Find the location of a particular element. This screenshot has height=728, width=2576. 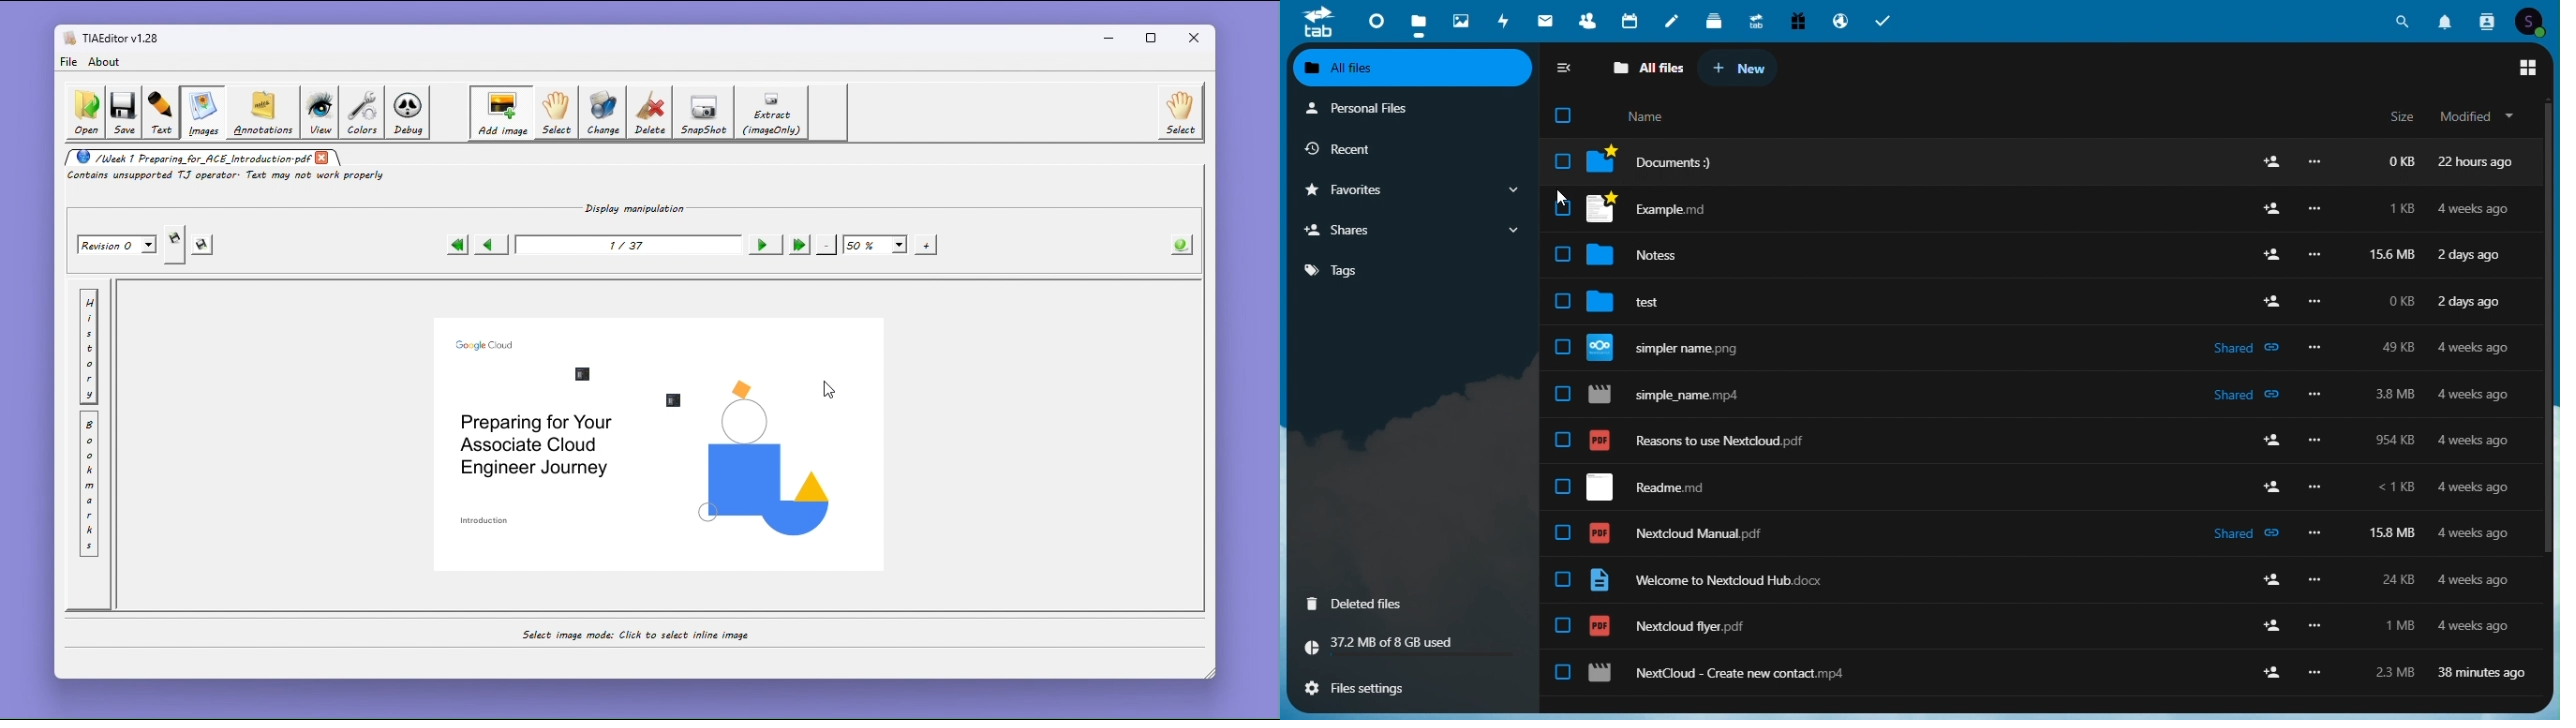

all files is located at coordinates (1414, 68).